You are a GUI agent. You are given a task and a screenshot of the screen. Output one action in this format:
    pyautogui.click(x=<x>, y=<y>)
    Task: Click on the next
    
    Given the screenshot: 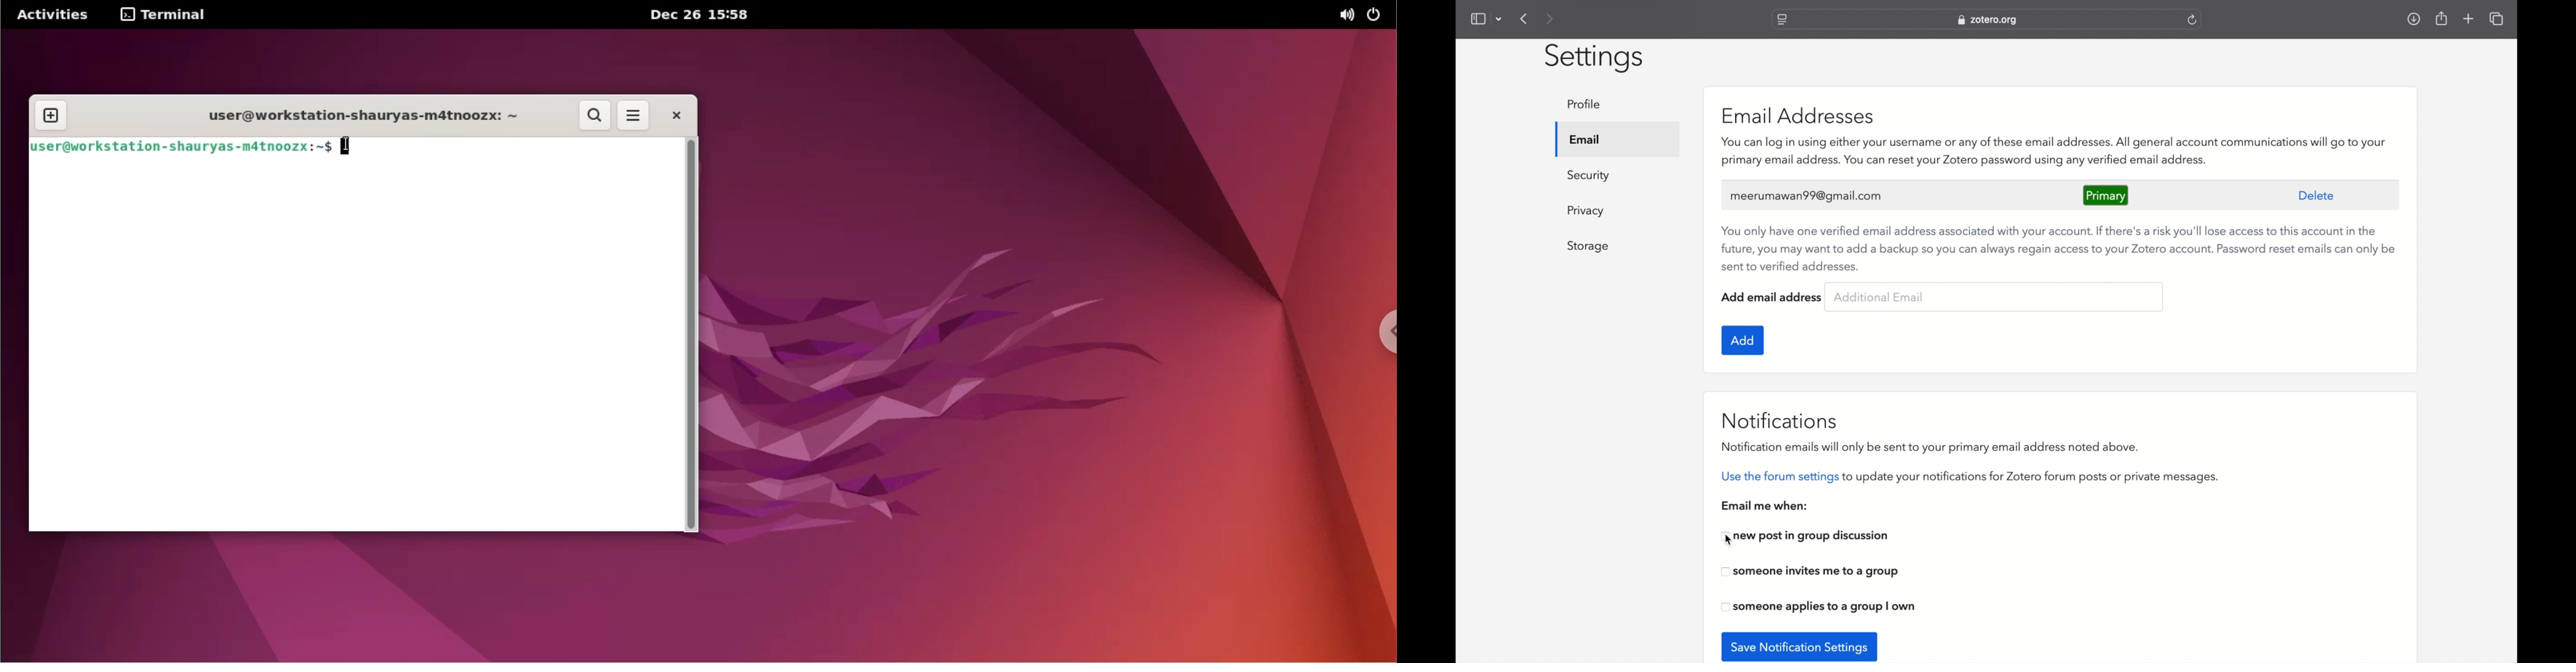 What is the action you would take?
    pyautogui.click(x=1549, y=18)
    